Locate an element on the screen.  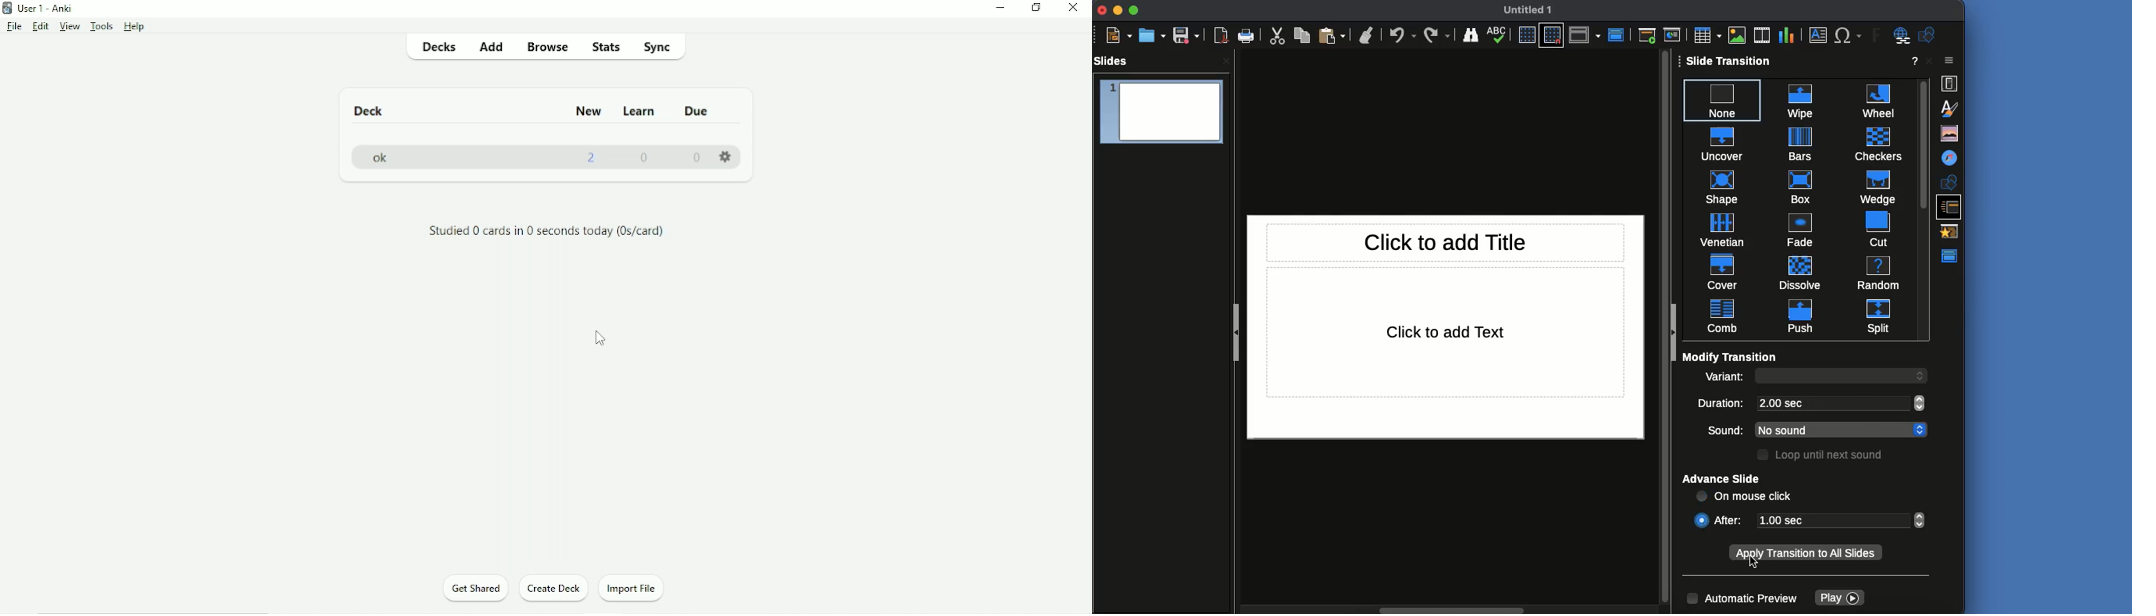
Start from first slide is located at coordinates (1647, 36).